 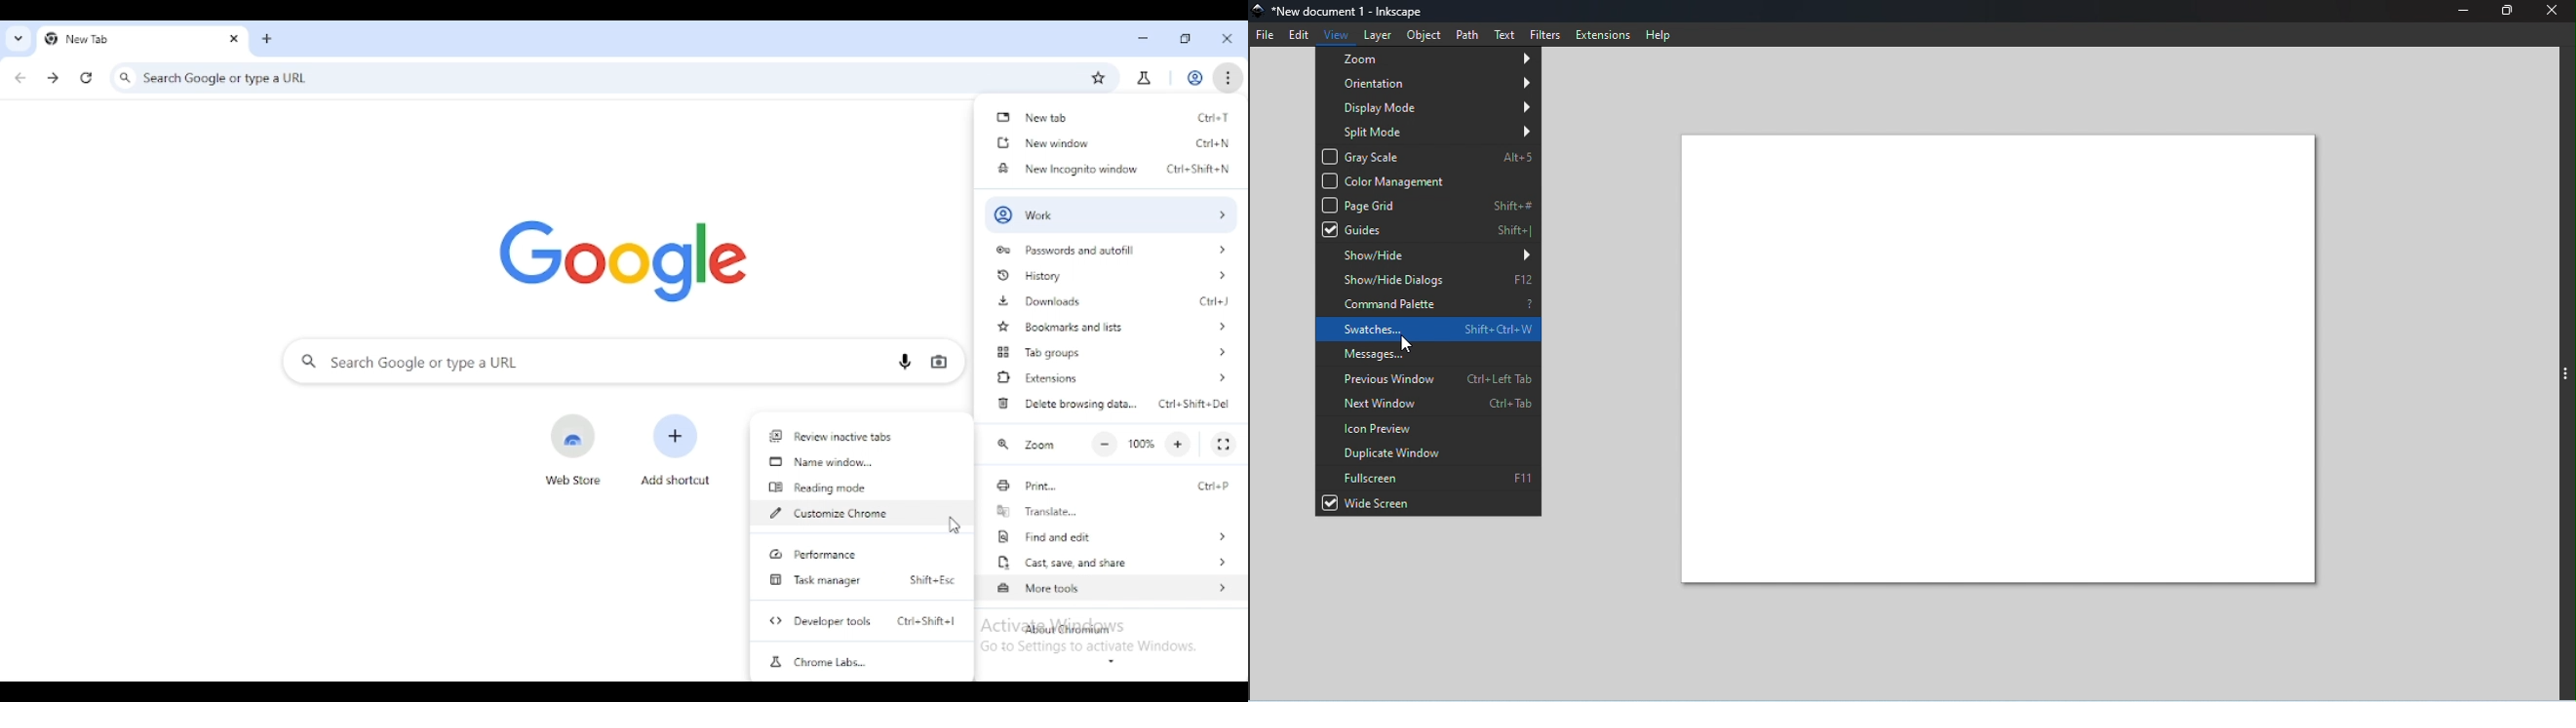 I want to click on Next window, so click(x=1433, y=403).